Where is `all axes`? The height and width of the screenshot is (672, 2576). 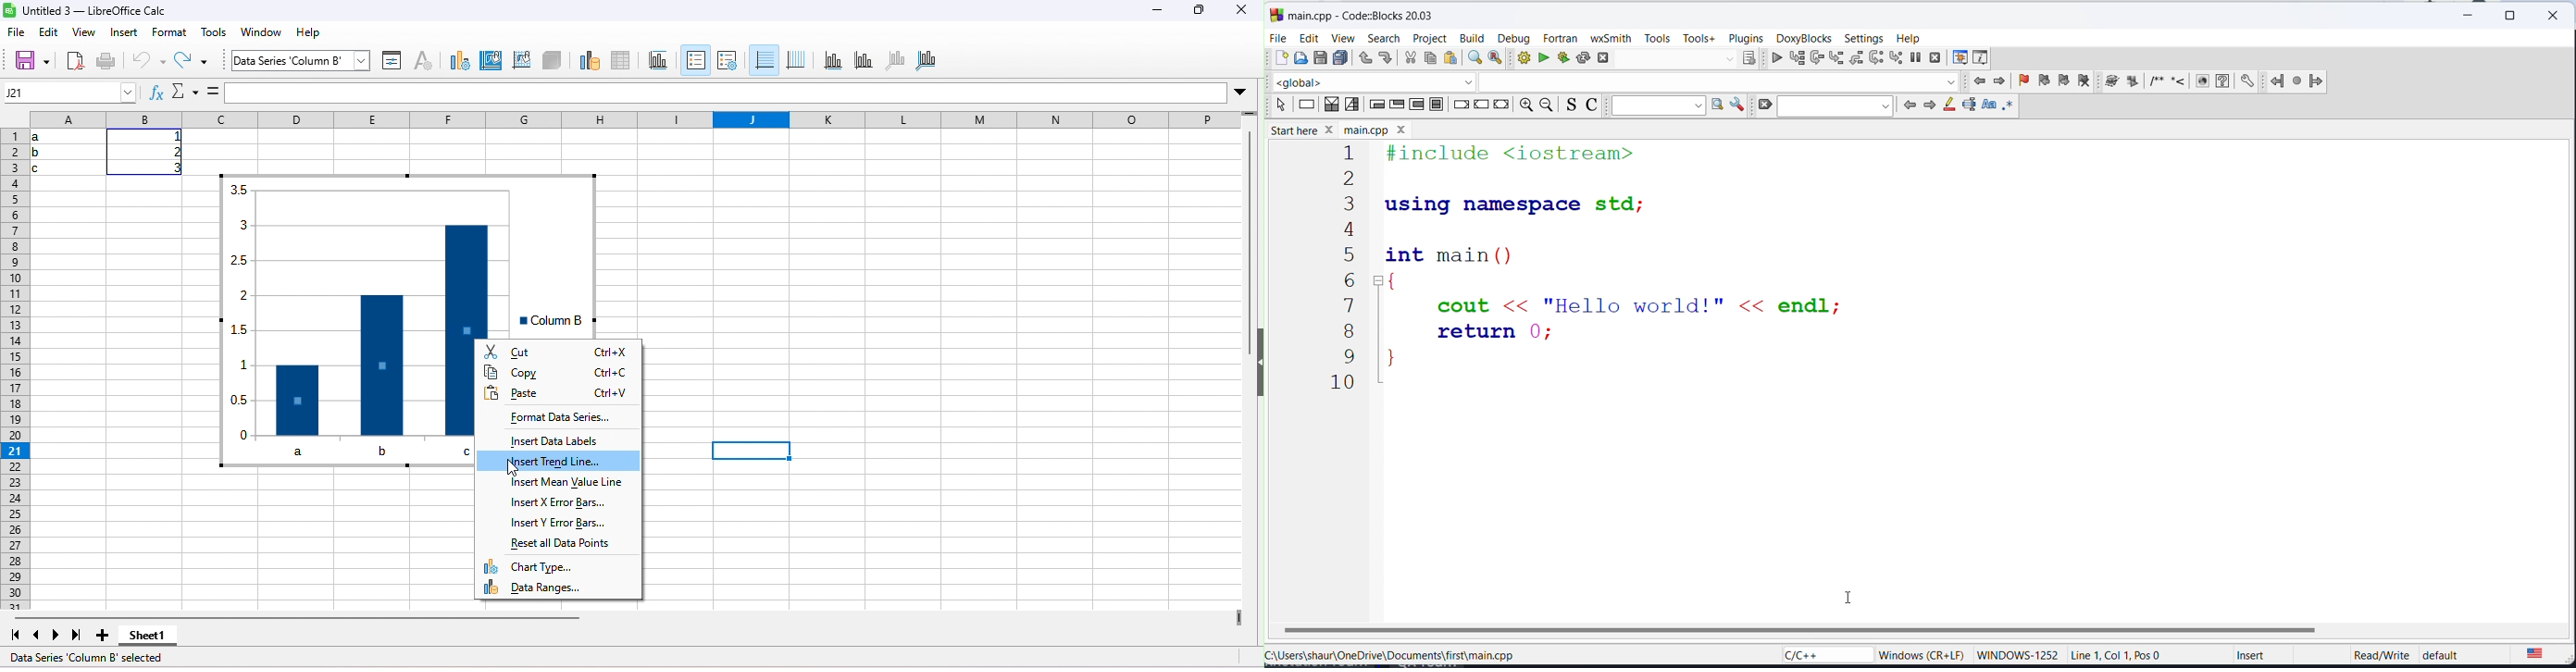 all axes is located at coordinates (929, 62).